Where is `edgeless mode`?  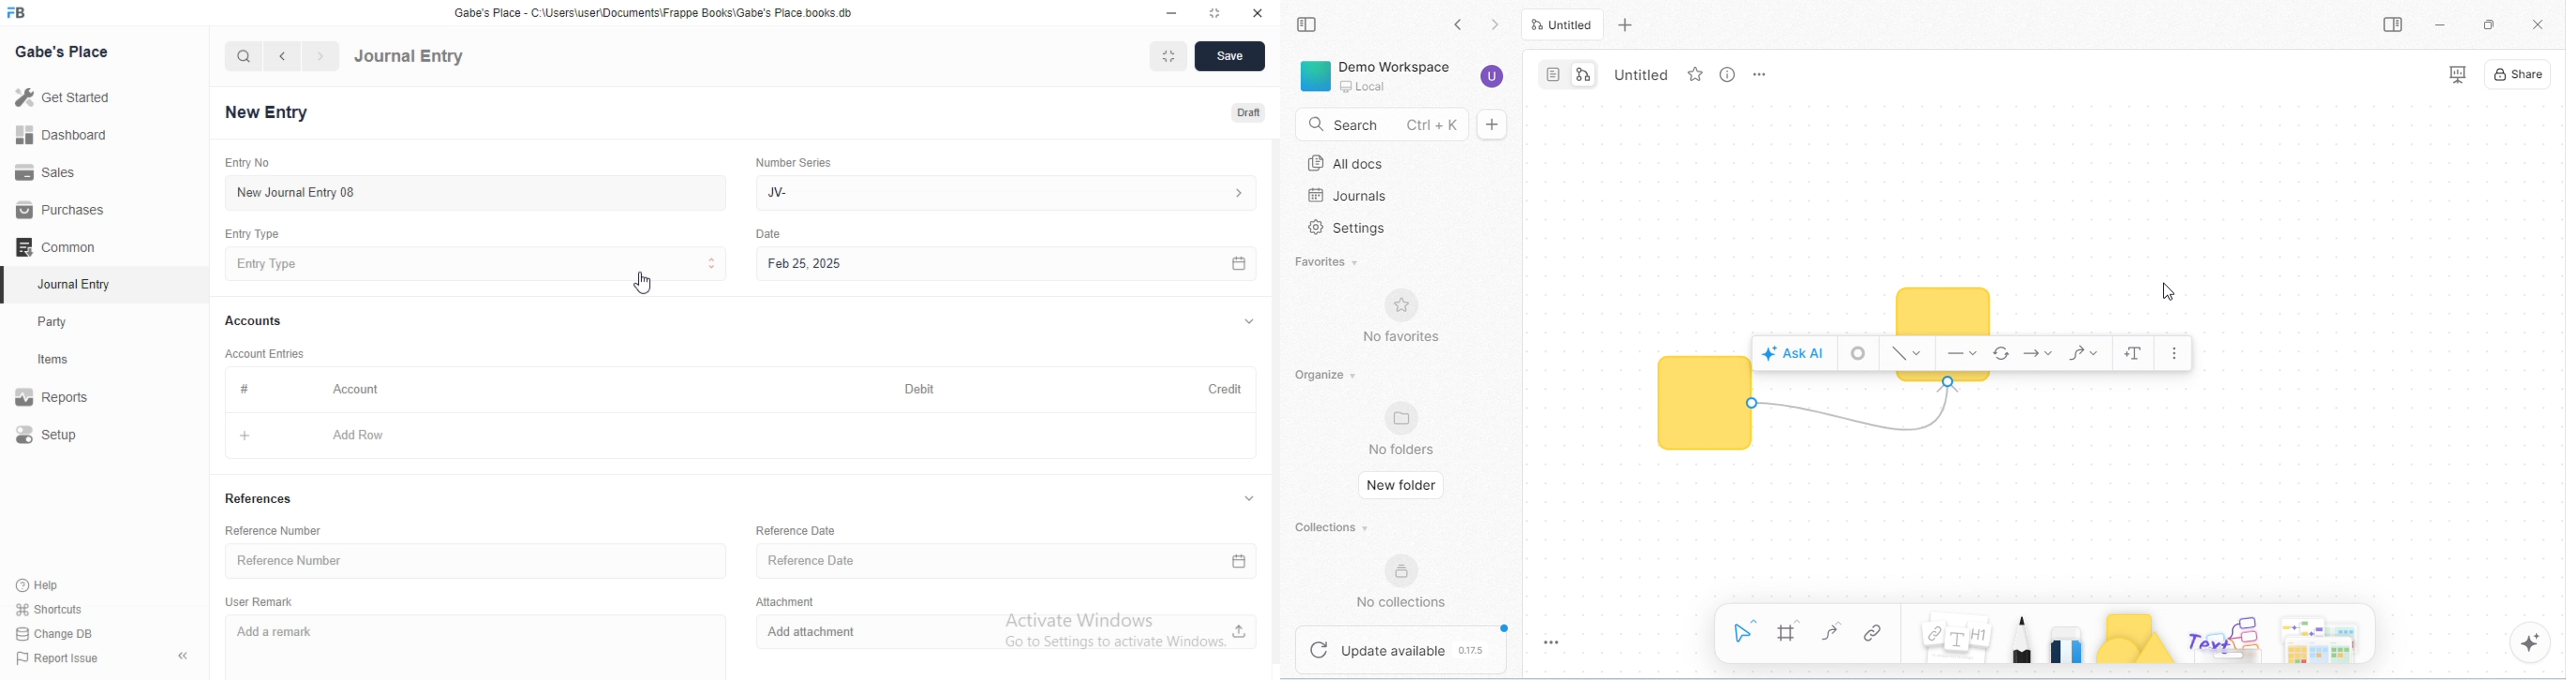 edgeless mode is located at coordinates (1587, 74).